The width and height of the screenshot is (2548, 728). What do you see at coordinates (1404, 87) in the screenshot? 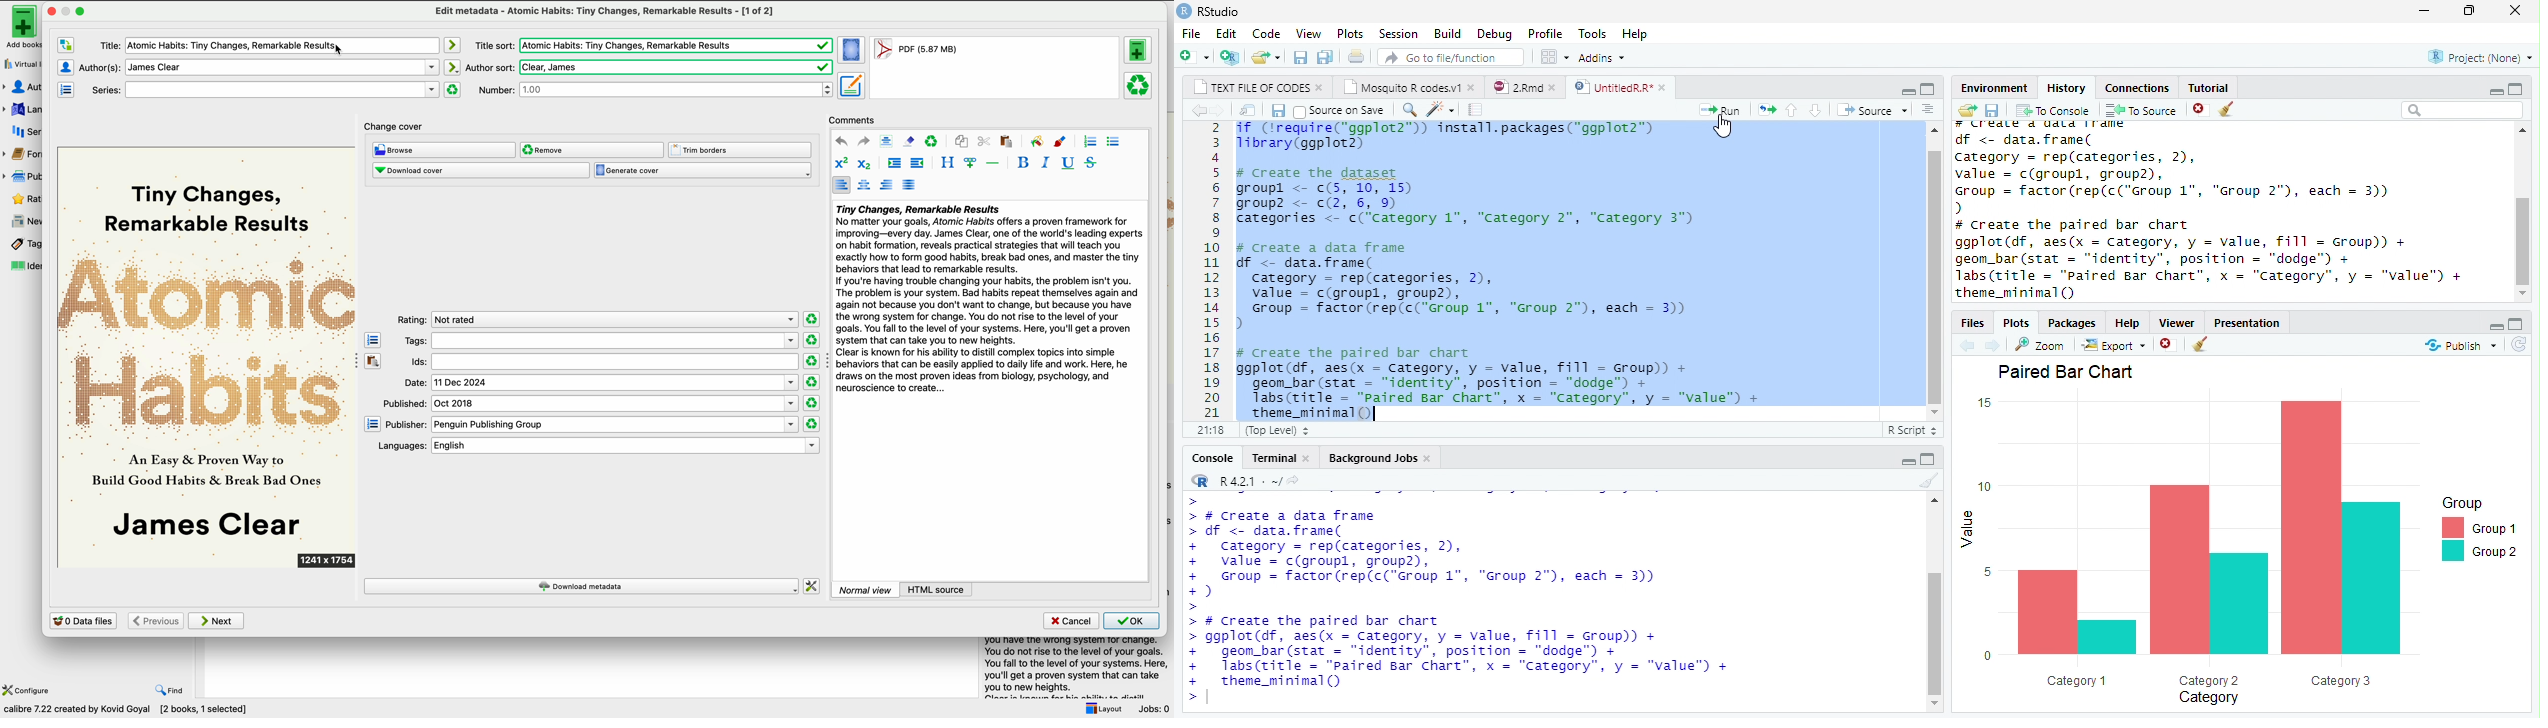
I see `mosquito R codes.v1` at bounding box center [1404, 87].